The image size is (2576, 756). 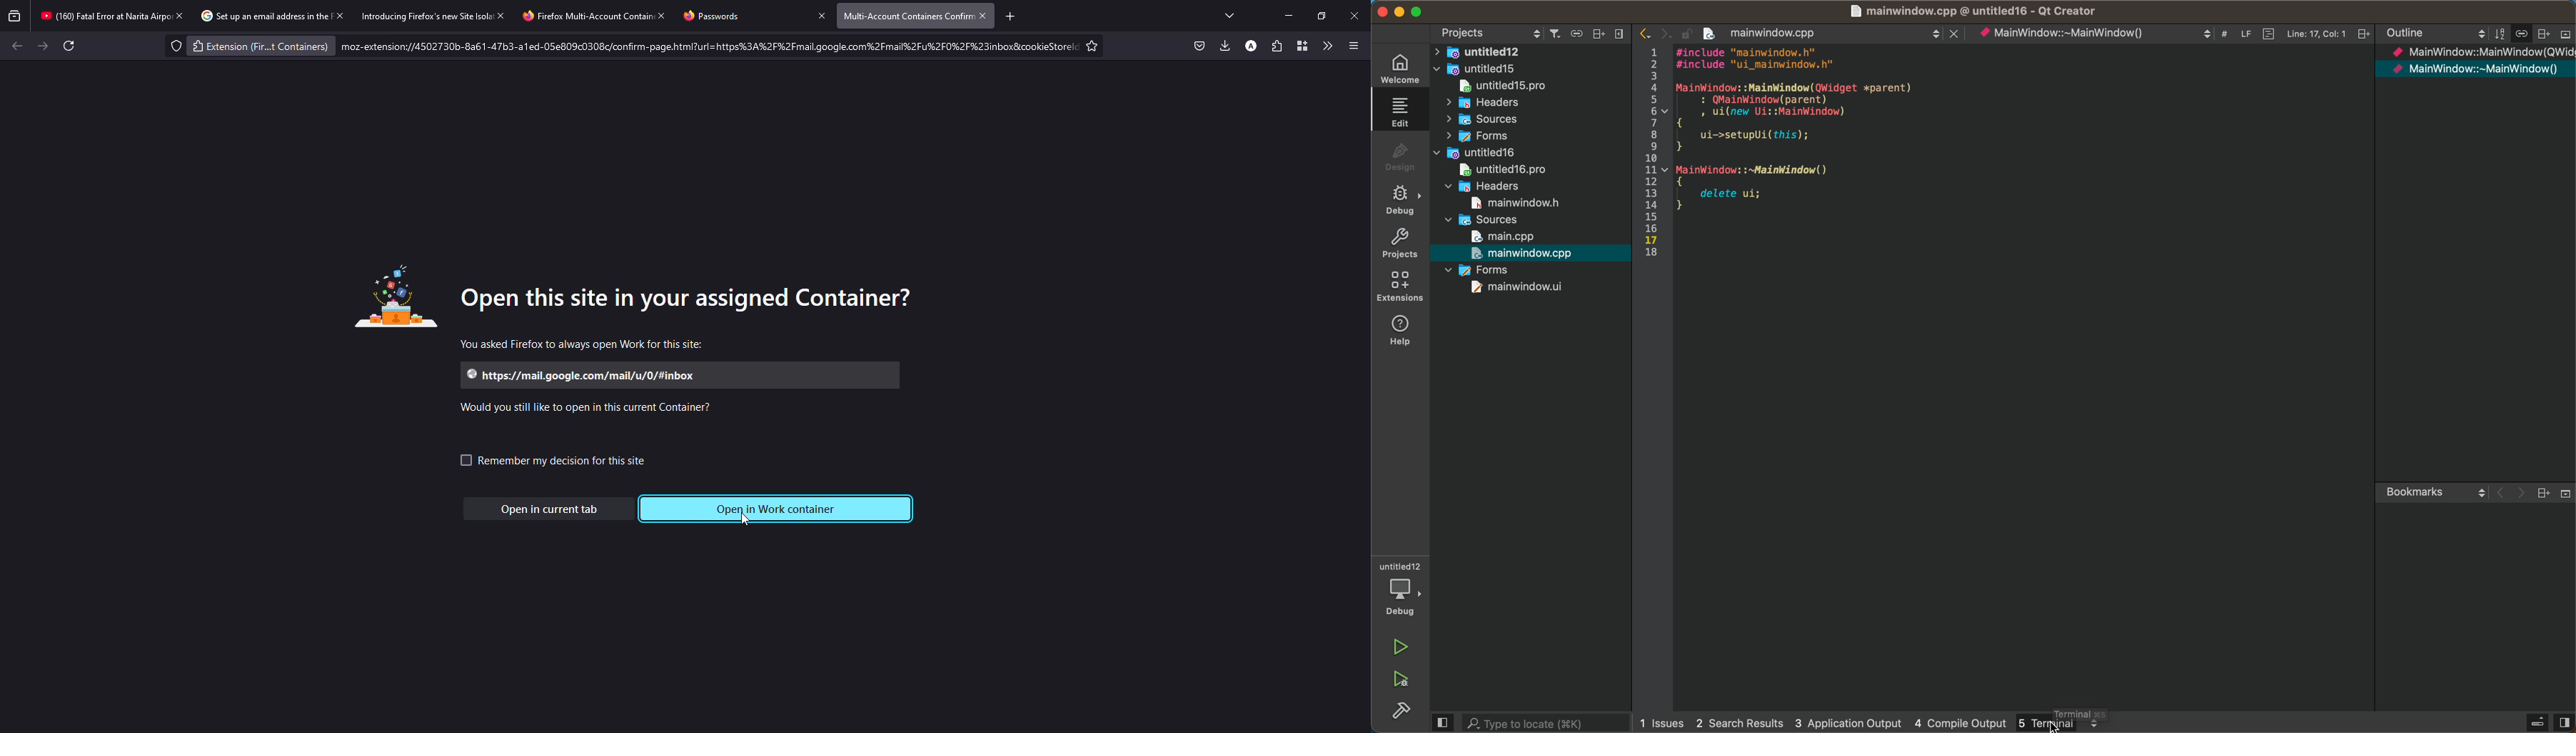 What do you see at coordinates (1400, 643) in the screenshot?
I see `run` at bounding box center [1400, 643].